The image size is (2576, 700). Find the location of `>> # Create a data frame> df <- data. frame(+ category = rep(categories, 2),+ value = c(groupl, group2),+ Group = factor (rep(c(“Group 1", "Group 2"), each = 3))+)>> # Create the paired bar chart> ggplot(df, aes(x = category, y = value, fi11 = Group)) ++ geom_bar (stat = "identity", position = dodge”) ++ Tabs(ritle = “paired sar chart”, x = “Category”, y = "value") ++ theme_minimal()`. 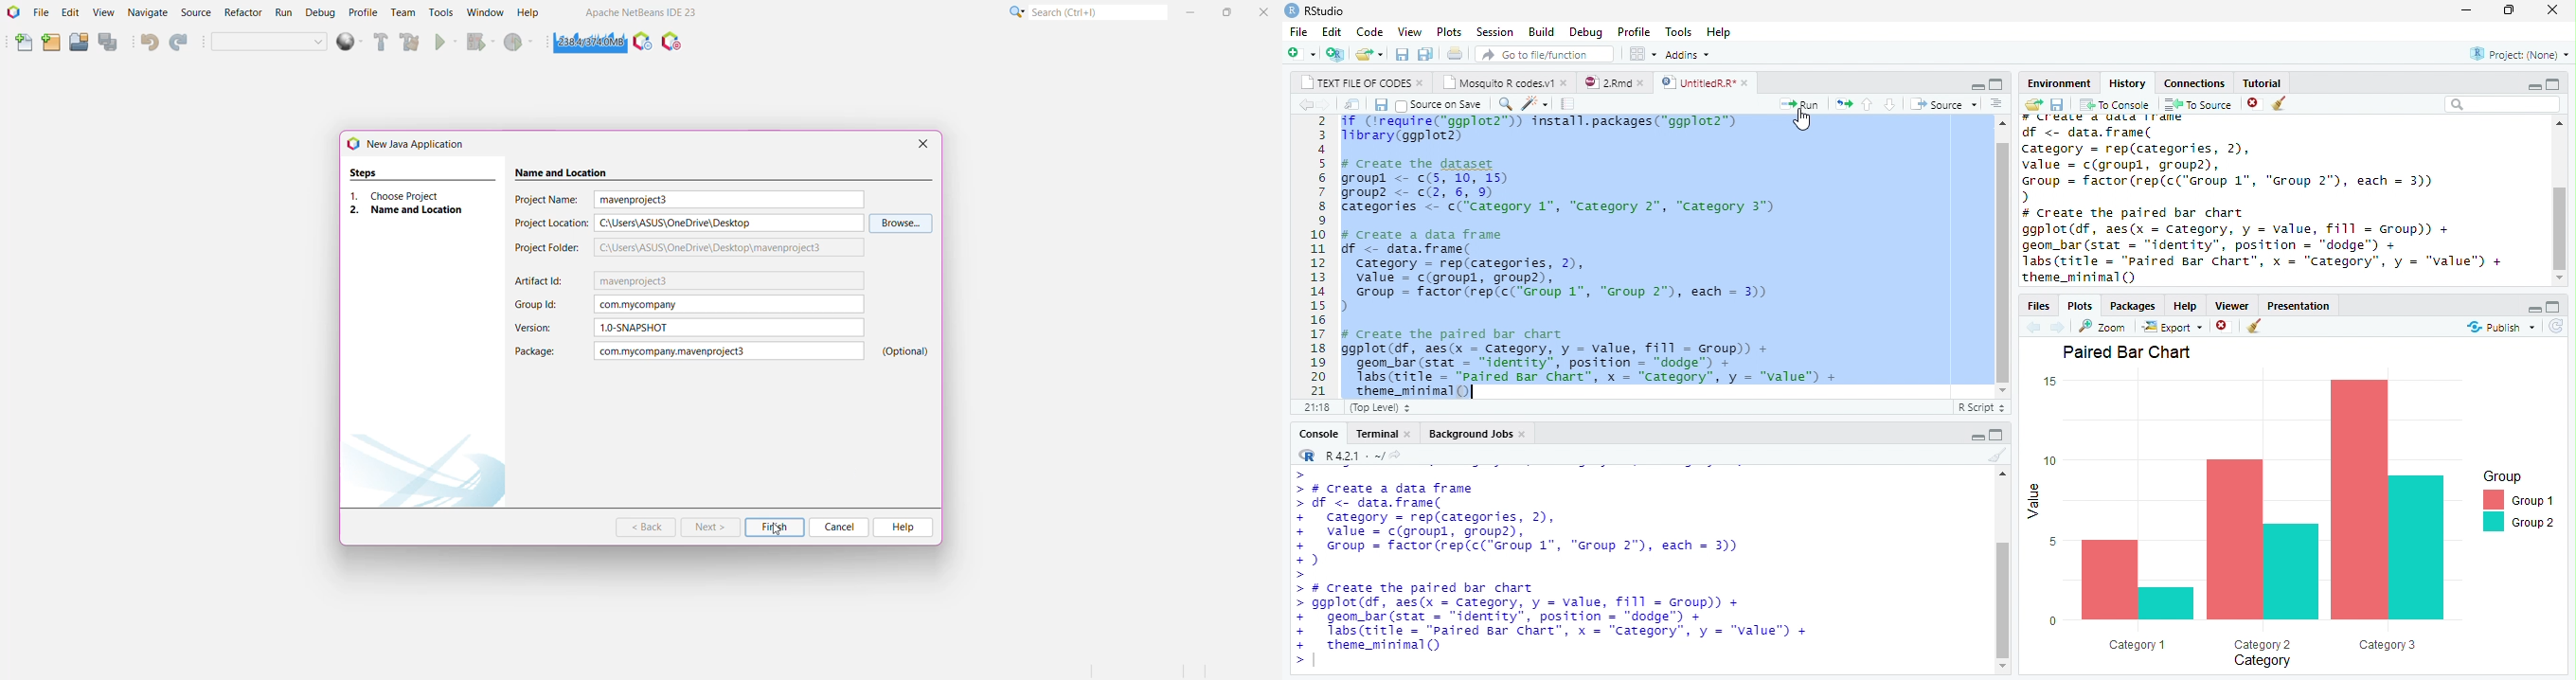

>> # Create a data frame> df <- data. frame(+ category = rep(categories, 2),+ value = c(groupl, group2),+ Group = factor (rep(c(“Group 1", "Group 2"), each = 3))+)>> # Create the paired bar chart> ggplot(df, aes(x = category, y = value, fi11 = Group)) ++ geom_bar (stat = "identity", position = dodge”) ++ Tabs(ritle = “paired sar chart”, x = “Category”, y = "value") ++ theme_minimal() is located at coordinates (1551, 569).